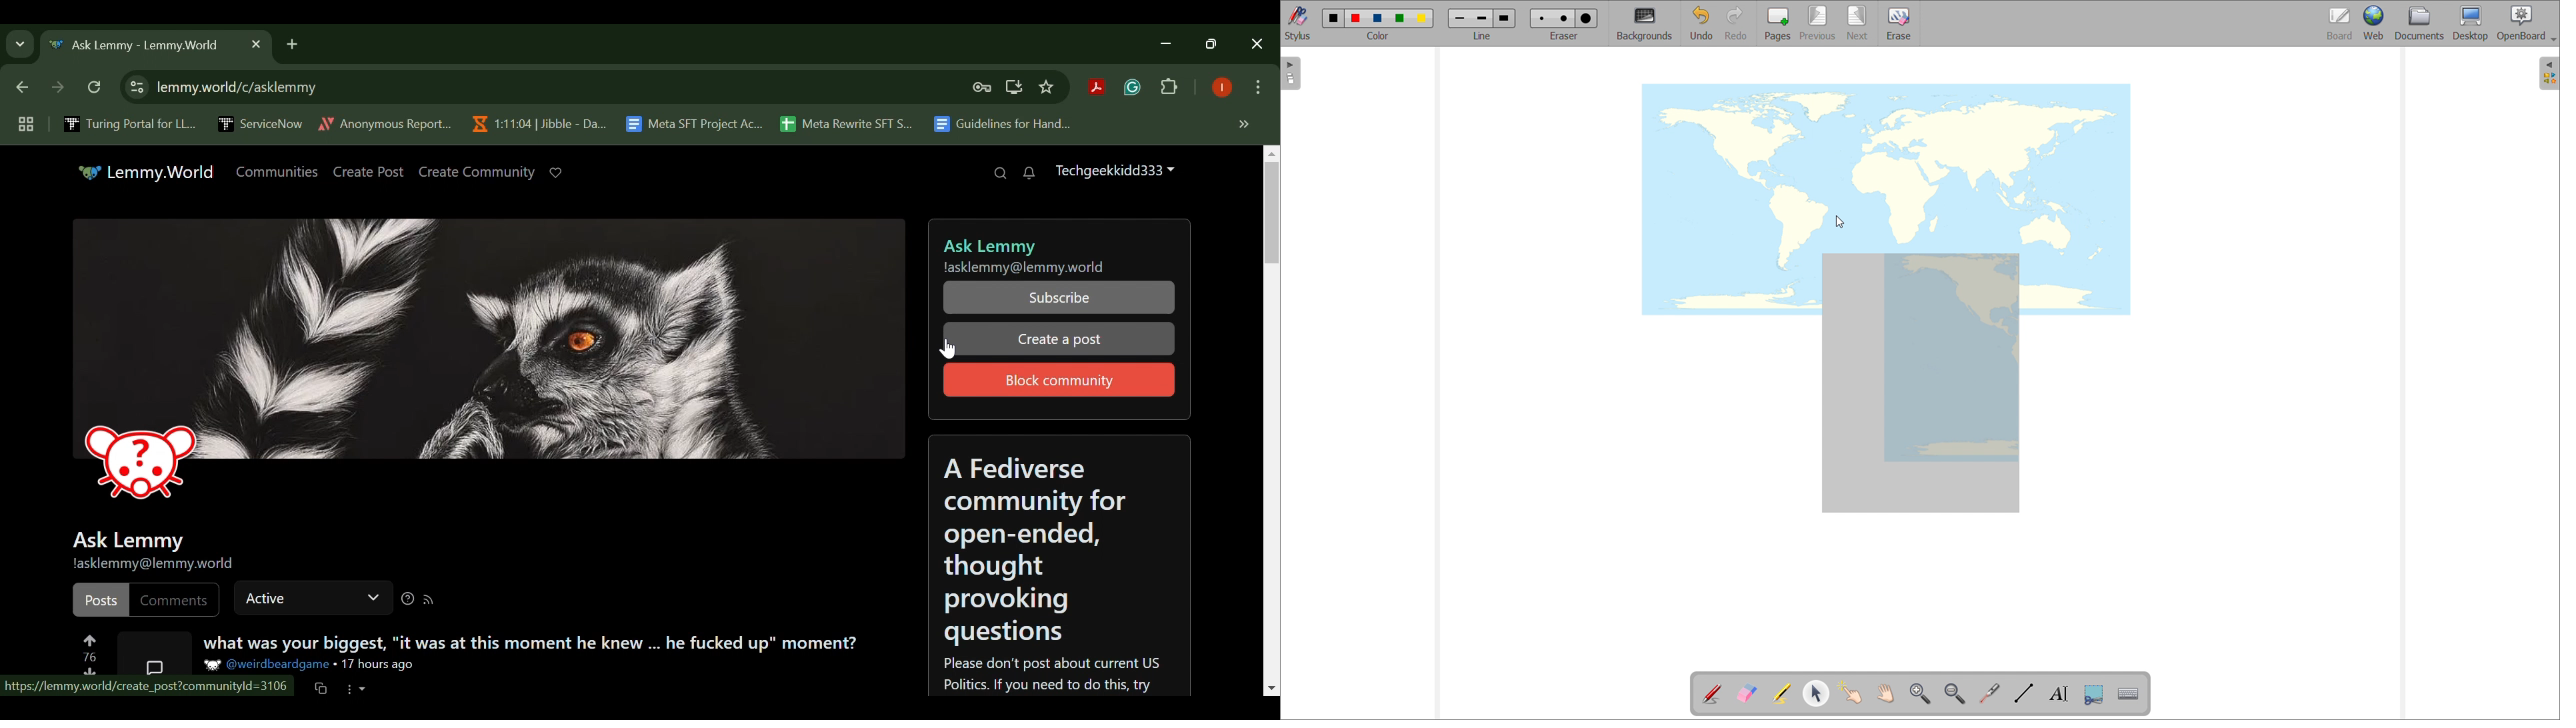 This screenshot has height=728, width=2576. What do you see at coordinates (1114, 173) in the screenshot?
I see `Techgeekkidd333` at bounding box center [1114, 173].